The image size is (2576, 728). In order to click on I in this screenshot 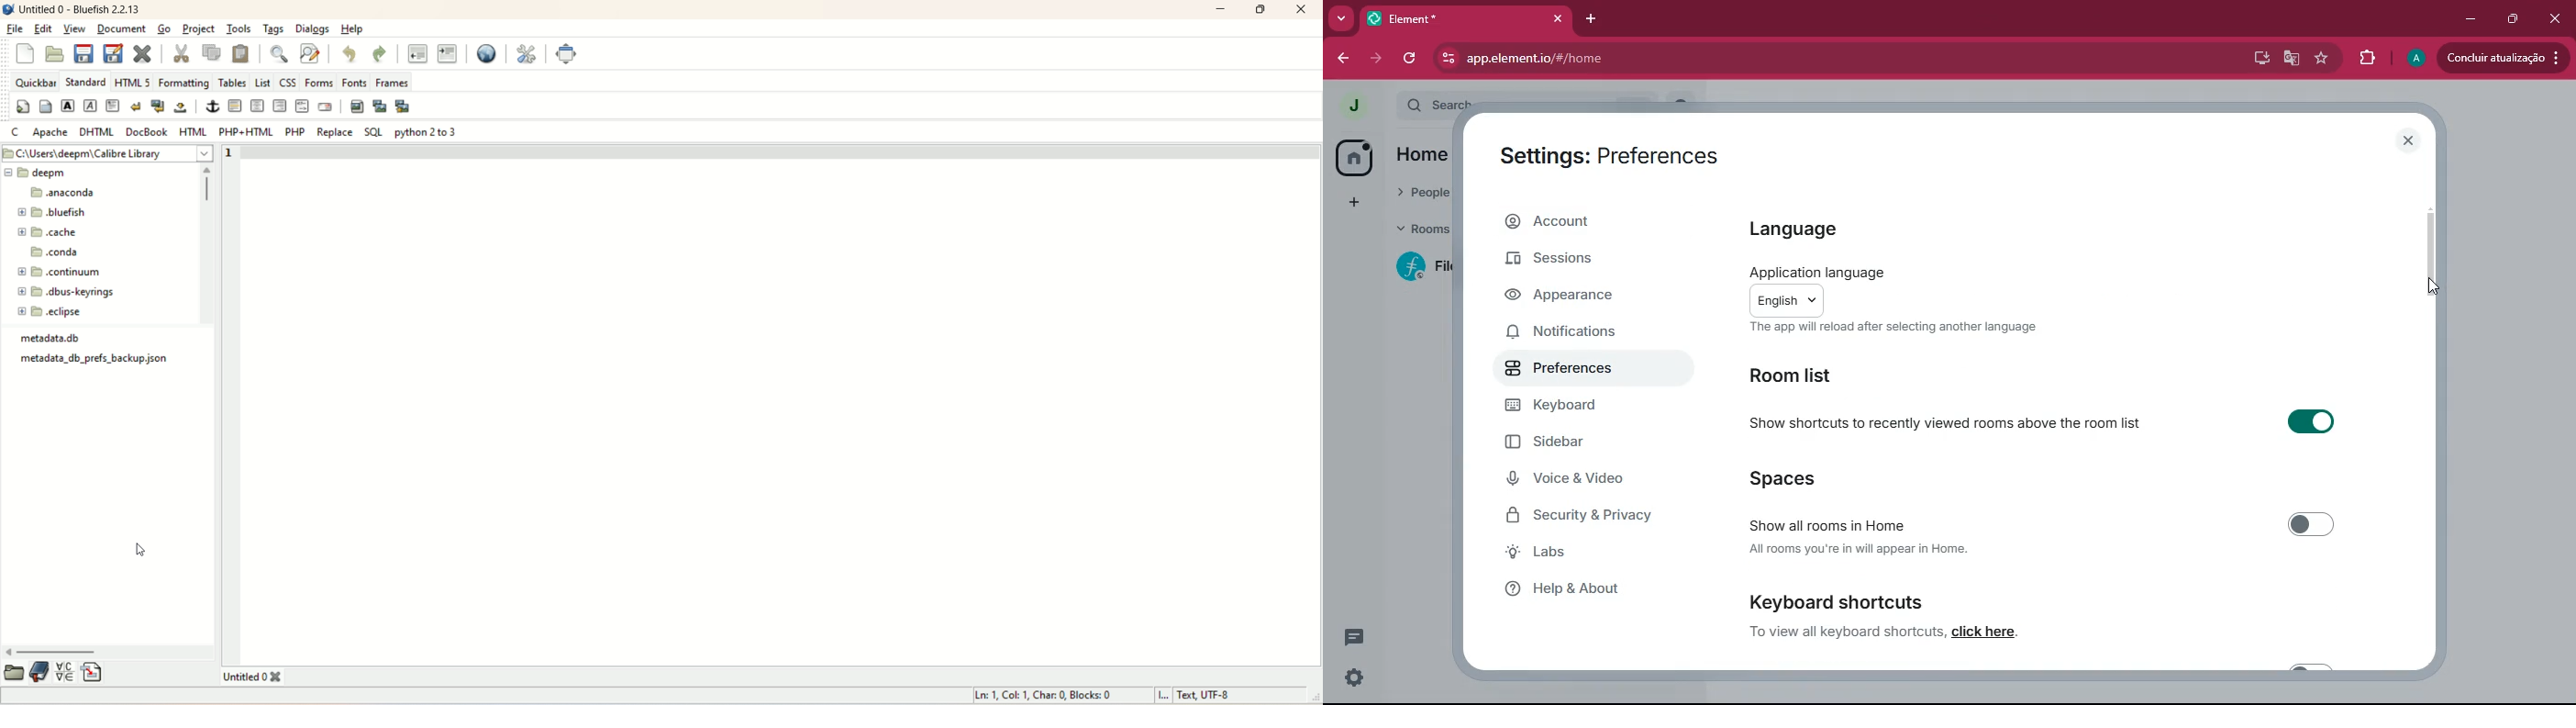, I will do `click(1168, 697)`.